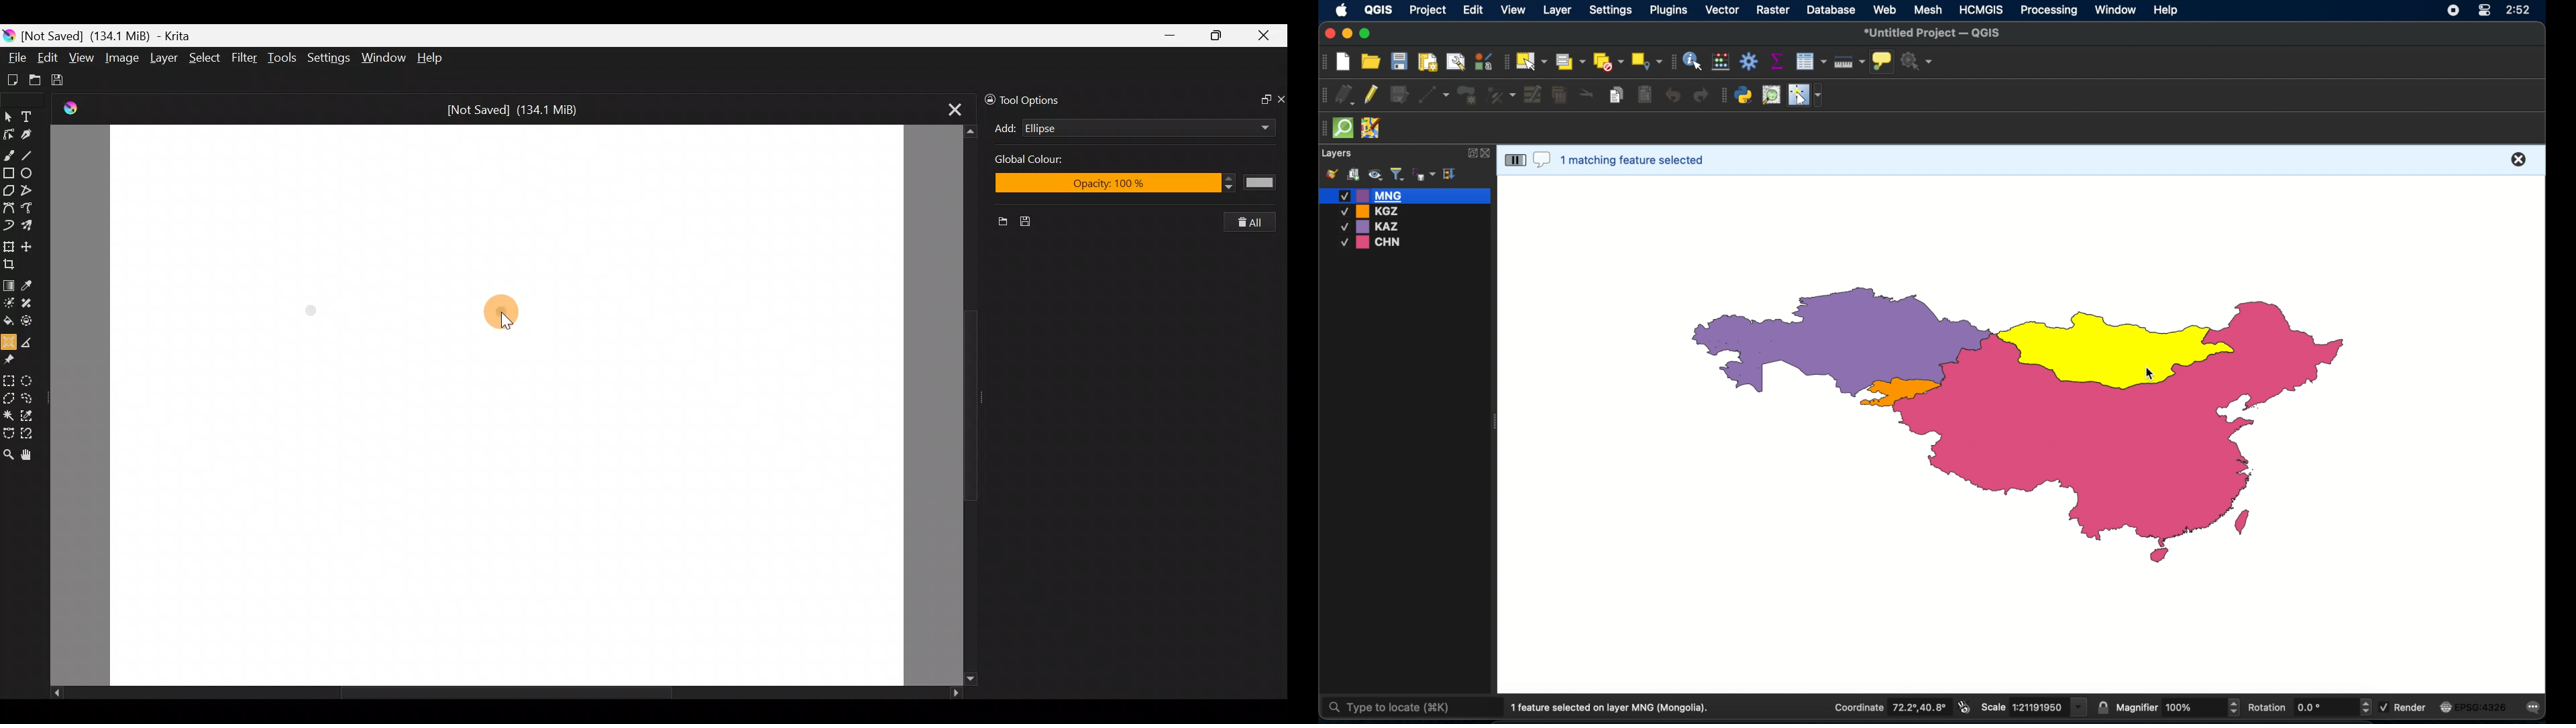 This screenshot has width=2576, height=728. What do you see at coordinates (508, 315) in the screenshot?
I see `Cursor on canvas` at bounding box center [508, 315].